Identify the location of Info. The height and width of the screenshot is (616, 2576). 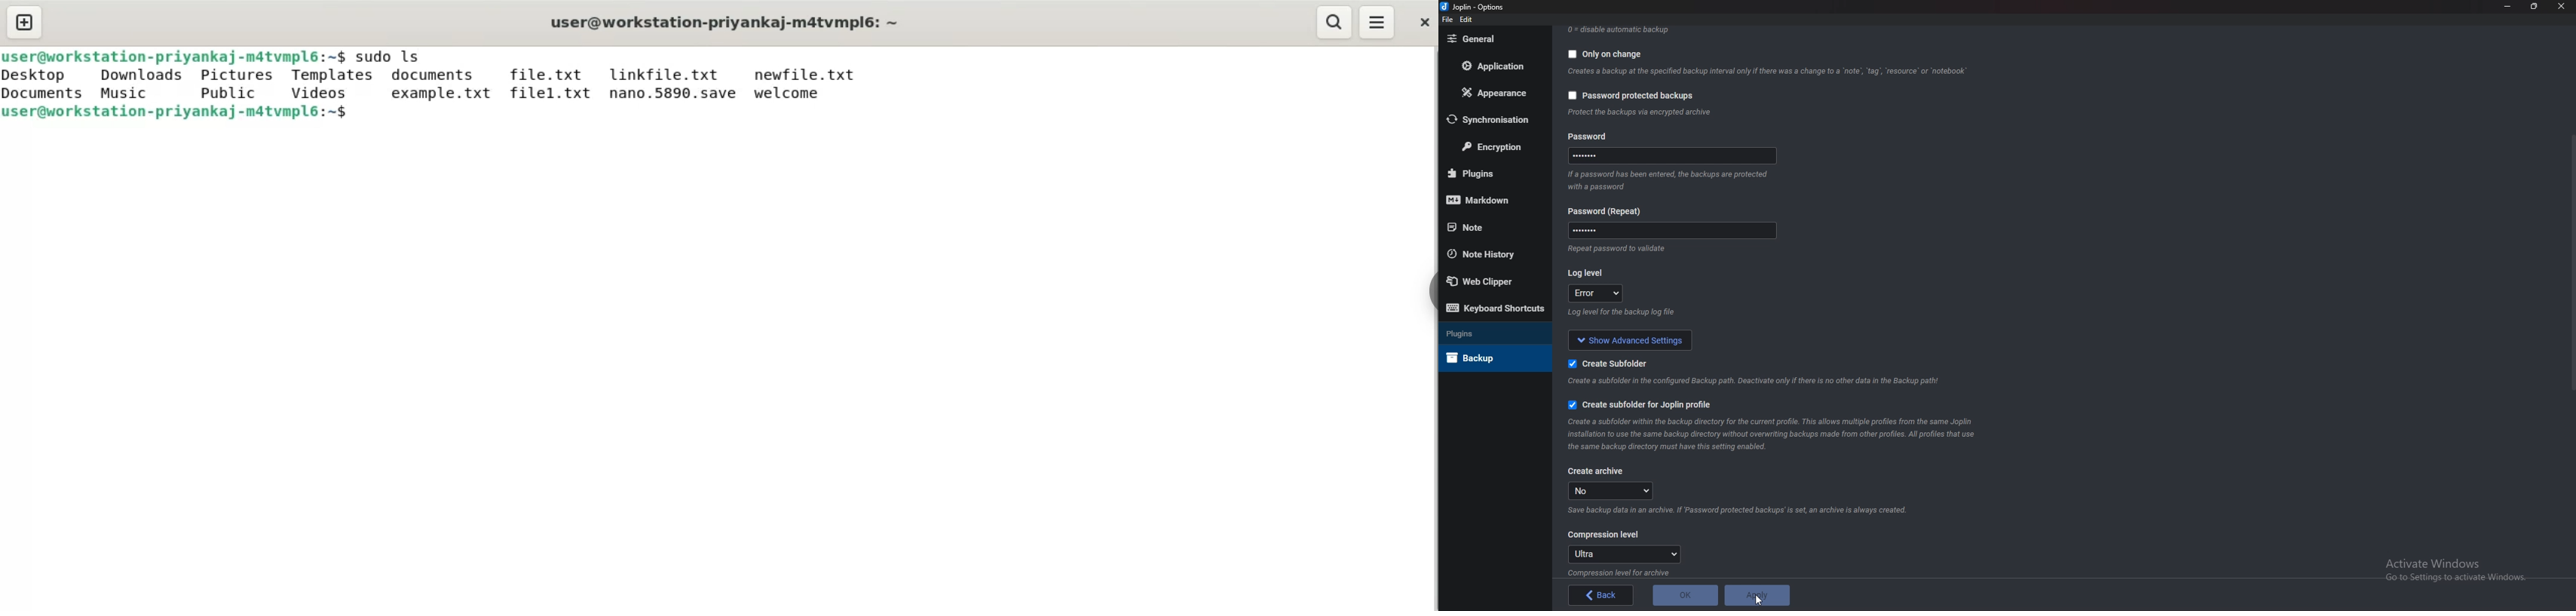
(1619, 250).